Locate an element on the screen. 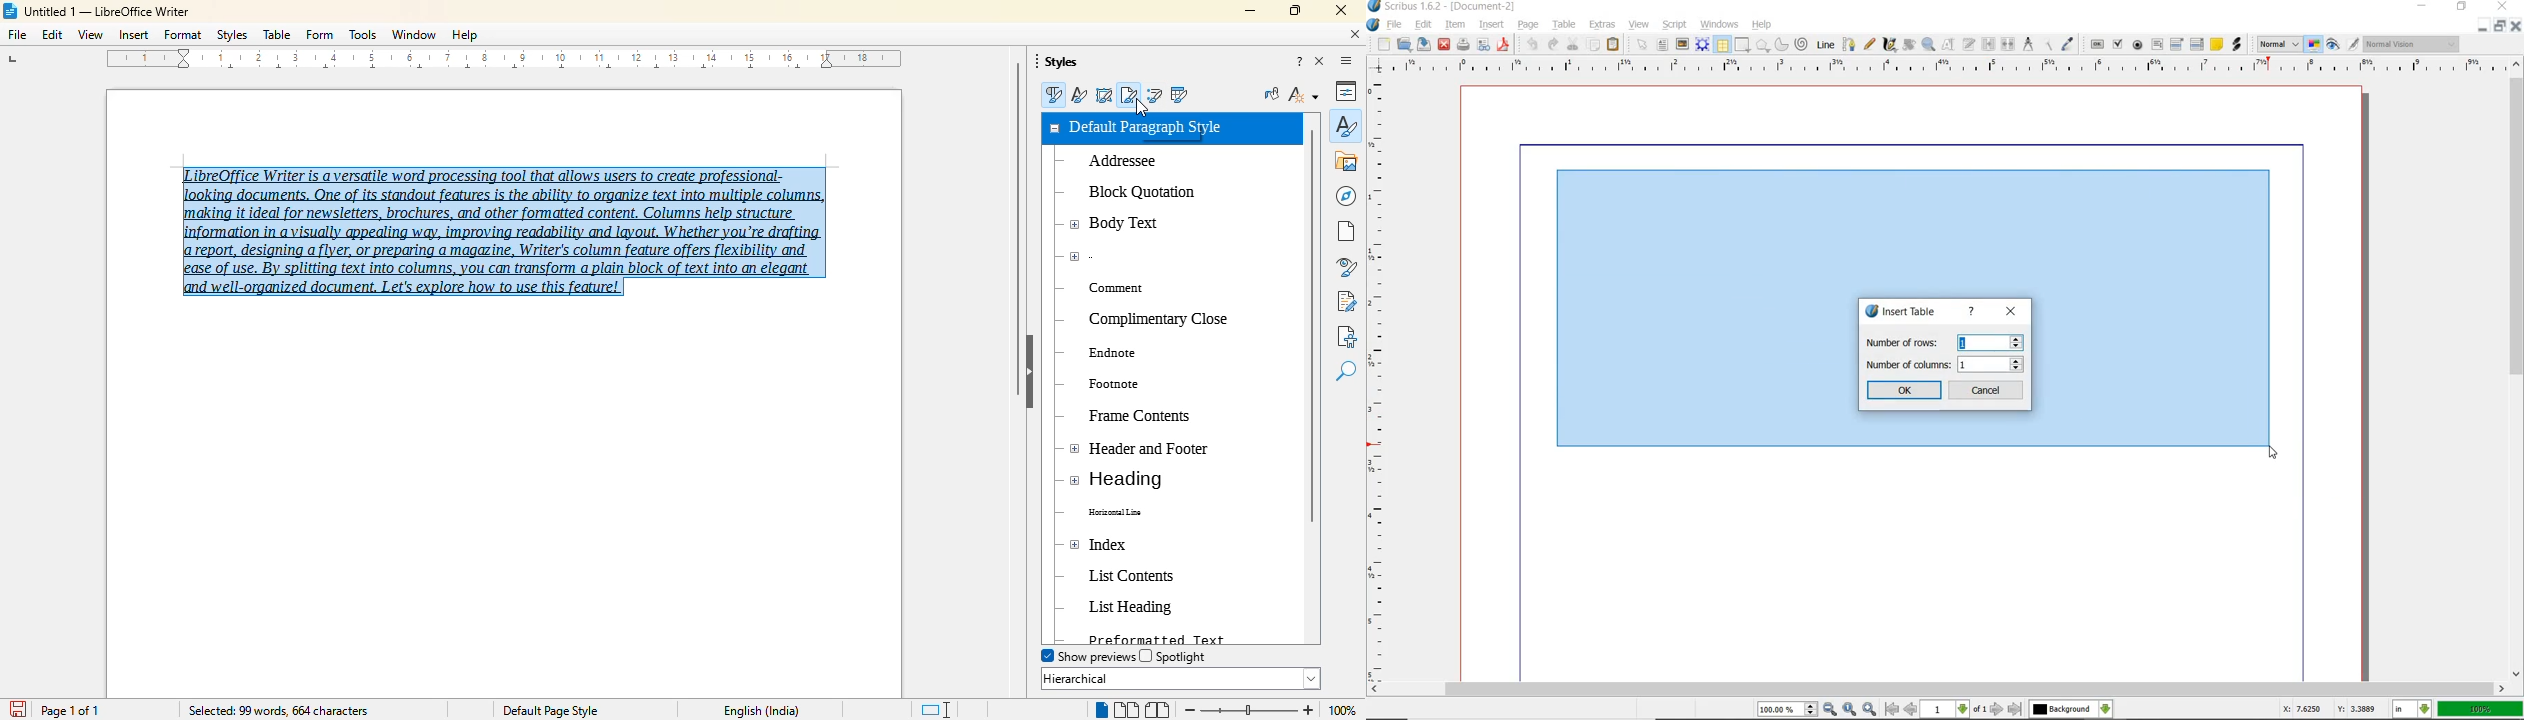  edit is located at coordinates (1424, 26).